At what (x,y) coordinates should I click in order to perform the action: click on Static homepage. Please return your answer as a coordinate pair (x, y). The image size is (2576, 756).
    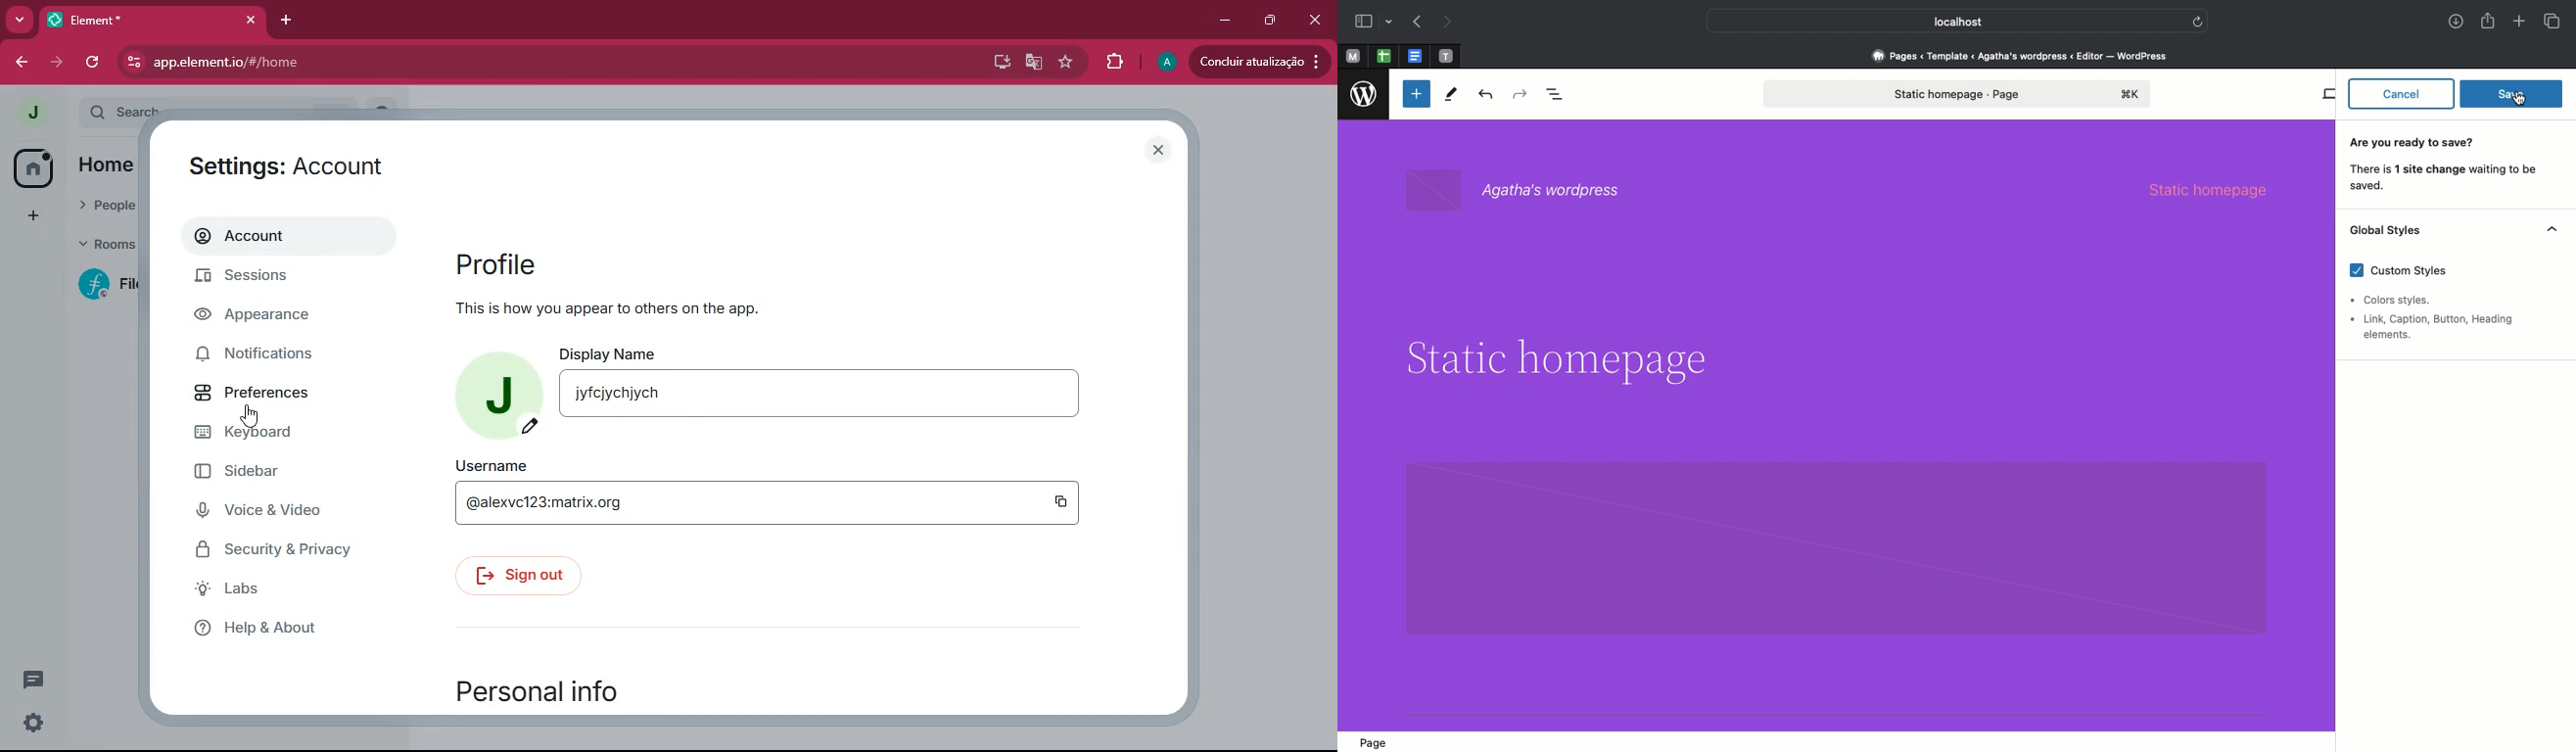
    Looking at the image, I should click on (2220, 188).